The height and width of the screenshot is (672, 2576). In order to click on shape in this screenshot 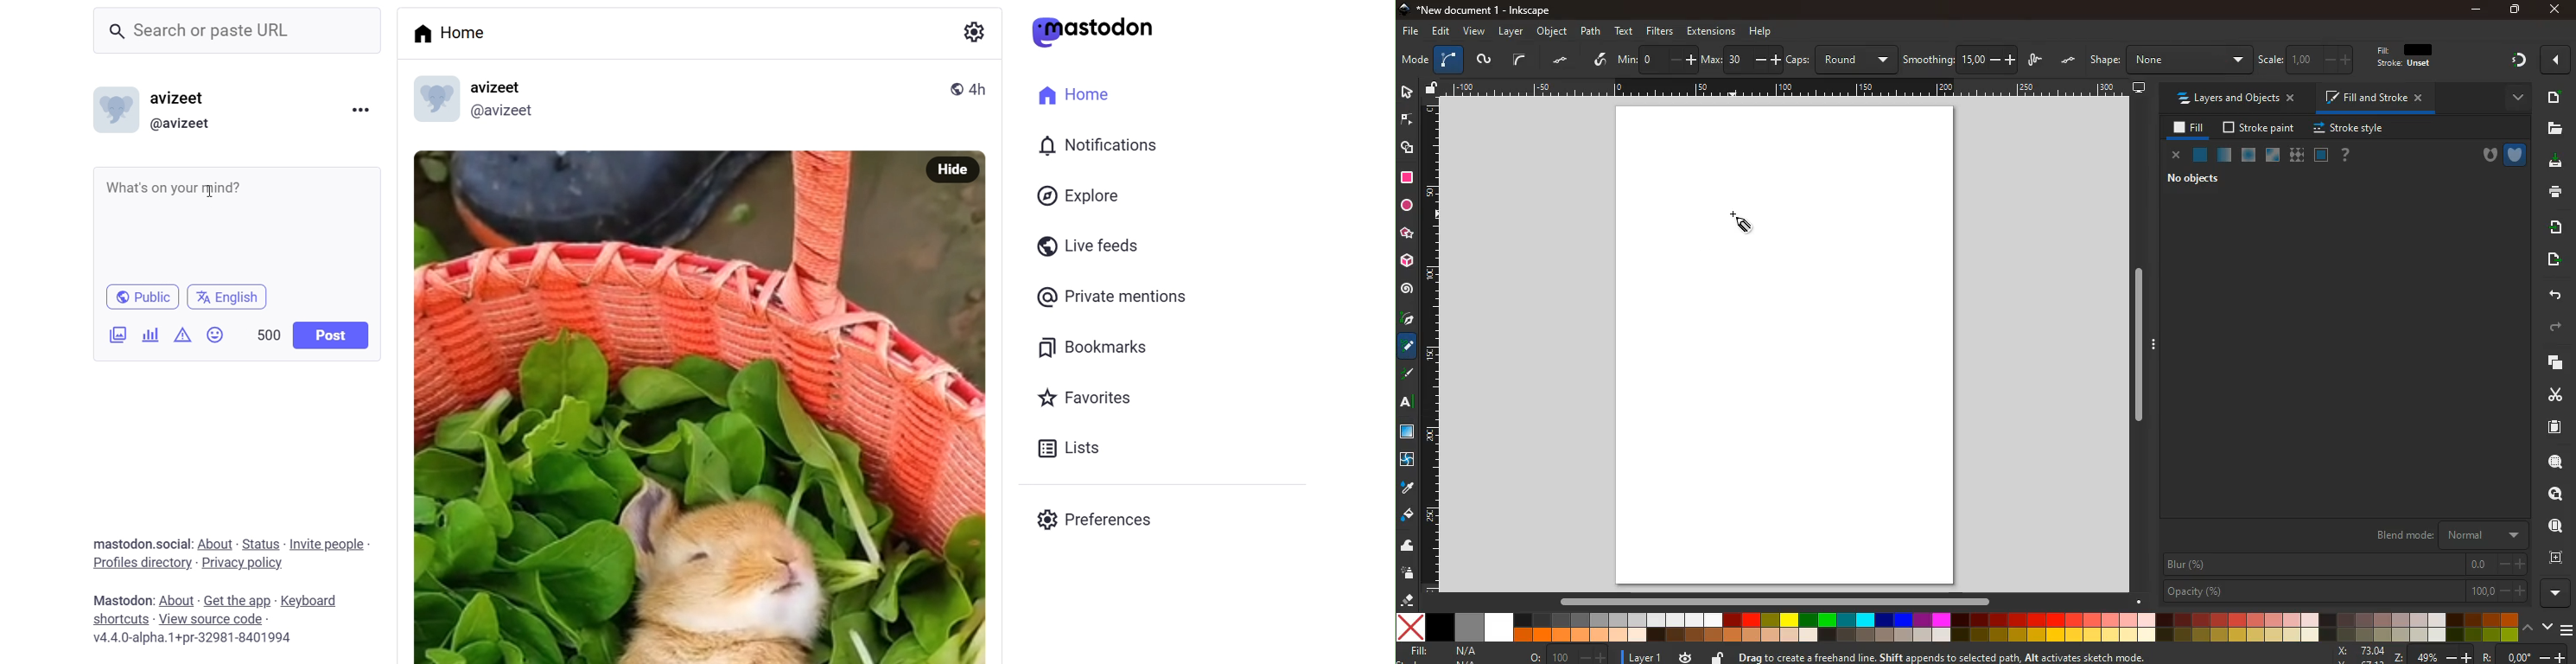, I will do `click(2170, 60)`.